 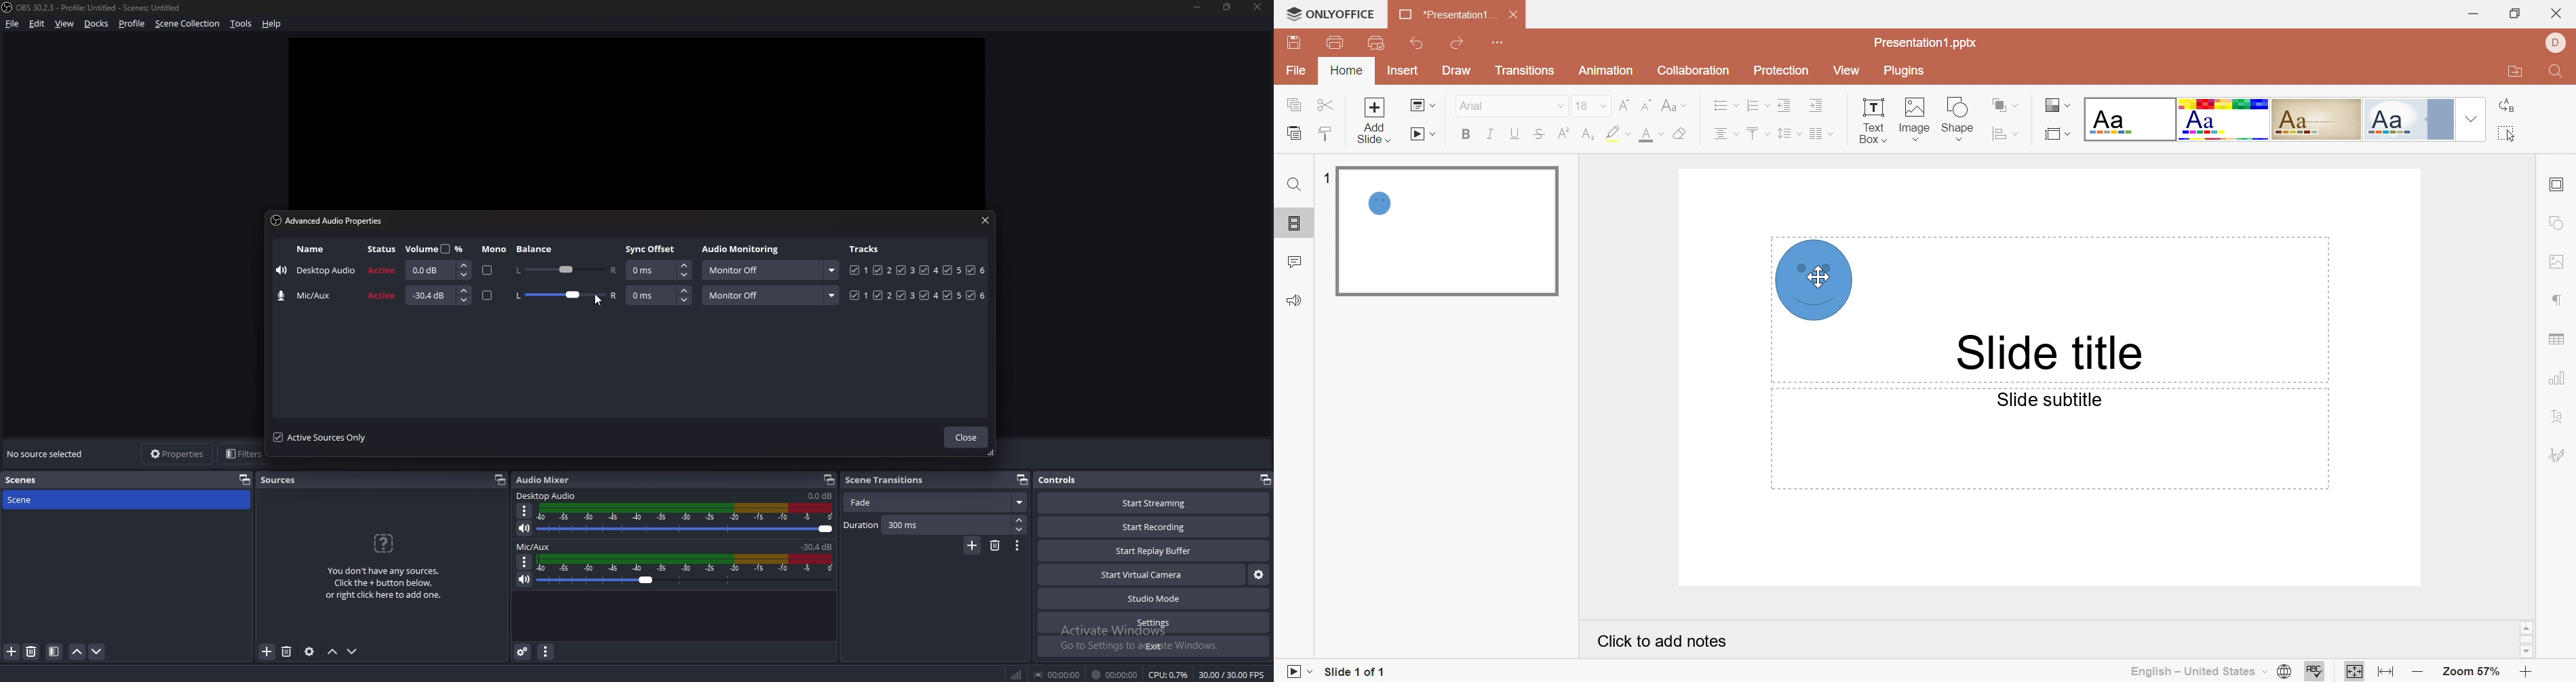 What do you see at coordinates (937, 501) in the screenshot?
I see `fade` at bounding box center [937, 501].